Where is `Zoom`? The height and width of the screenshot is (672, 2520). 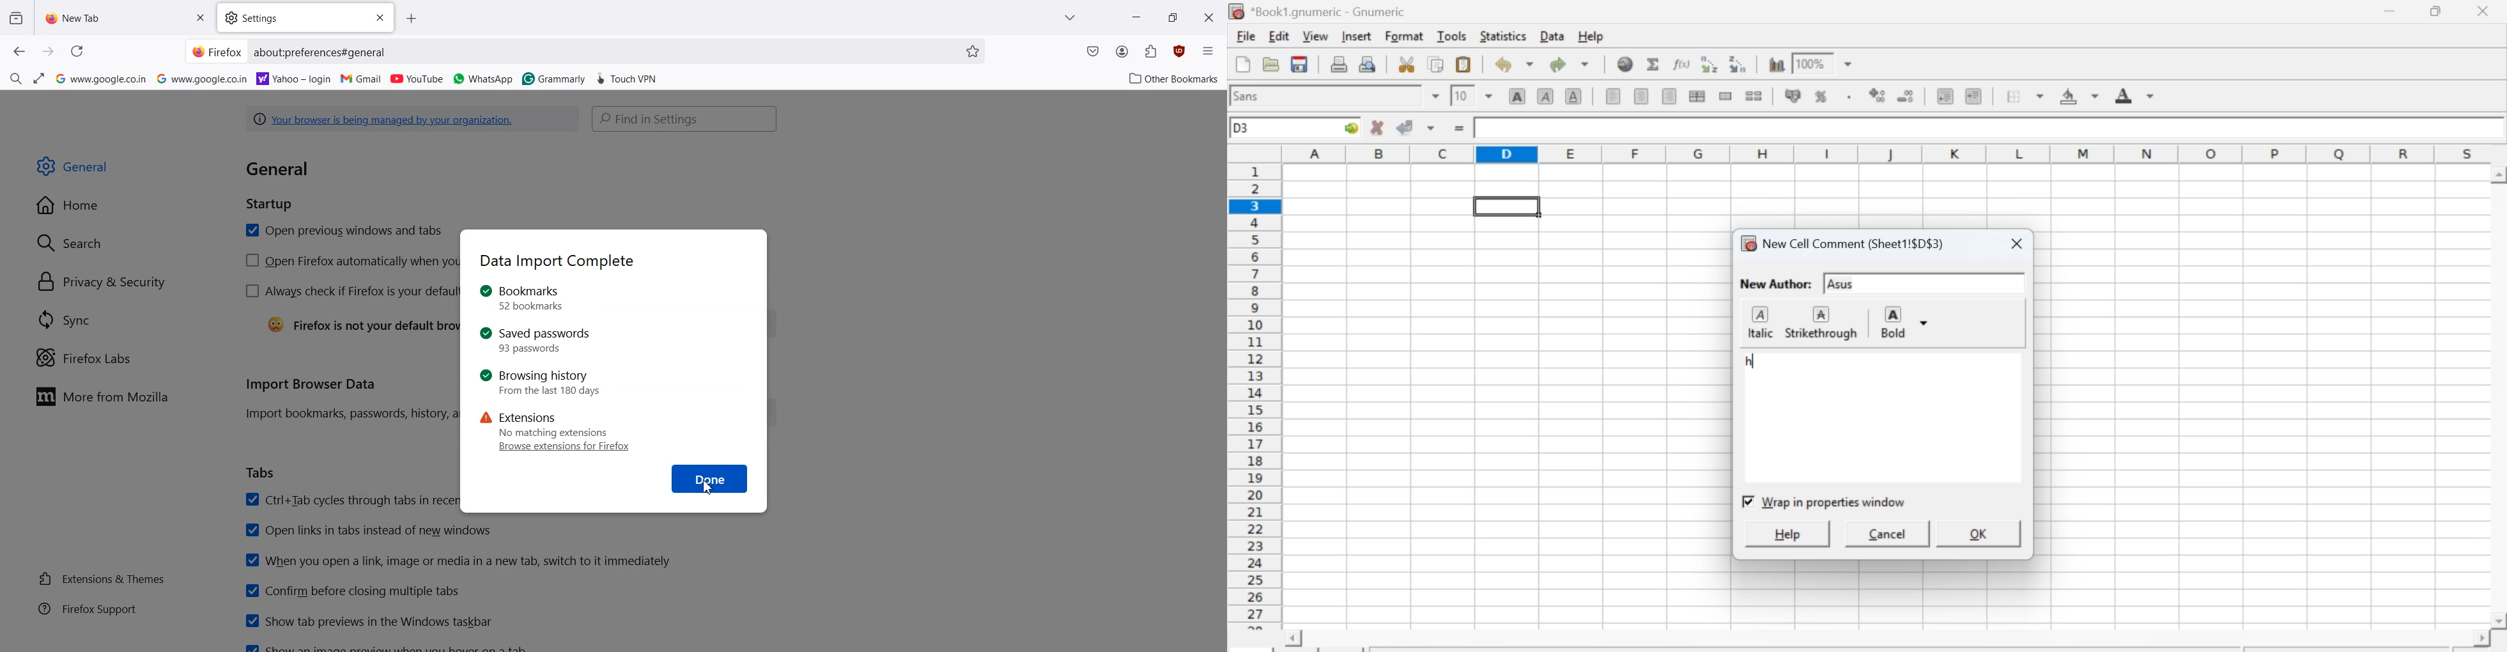
Zoom is located at coordinates (1813, 62).